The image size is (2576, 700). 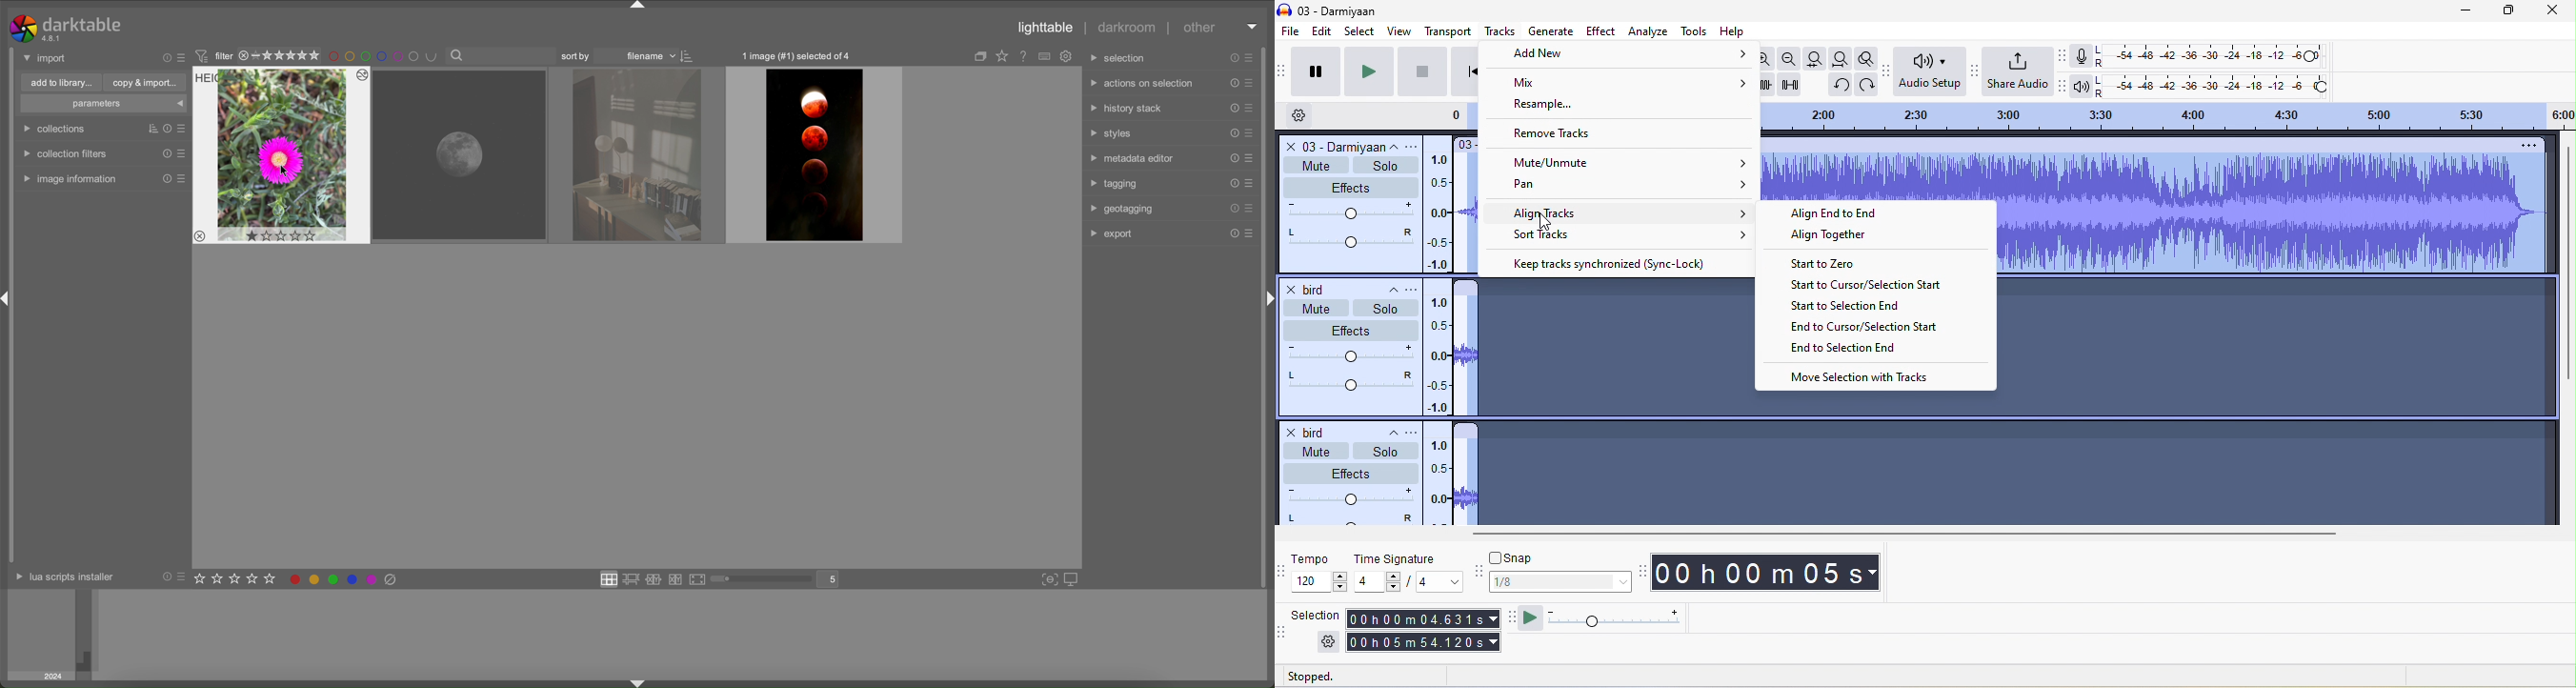 What do you see at coordinates (1321, 561) in the screenshot?
I see `tempo` at bounding box center [1321, 561].